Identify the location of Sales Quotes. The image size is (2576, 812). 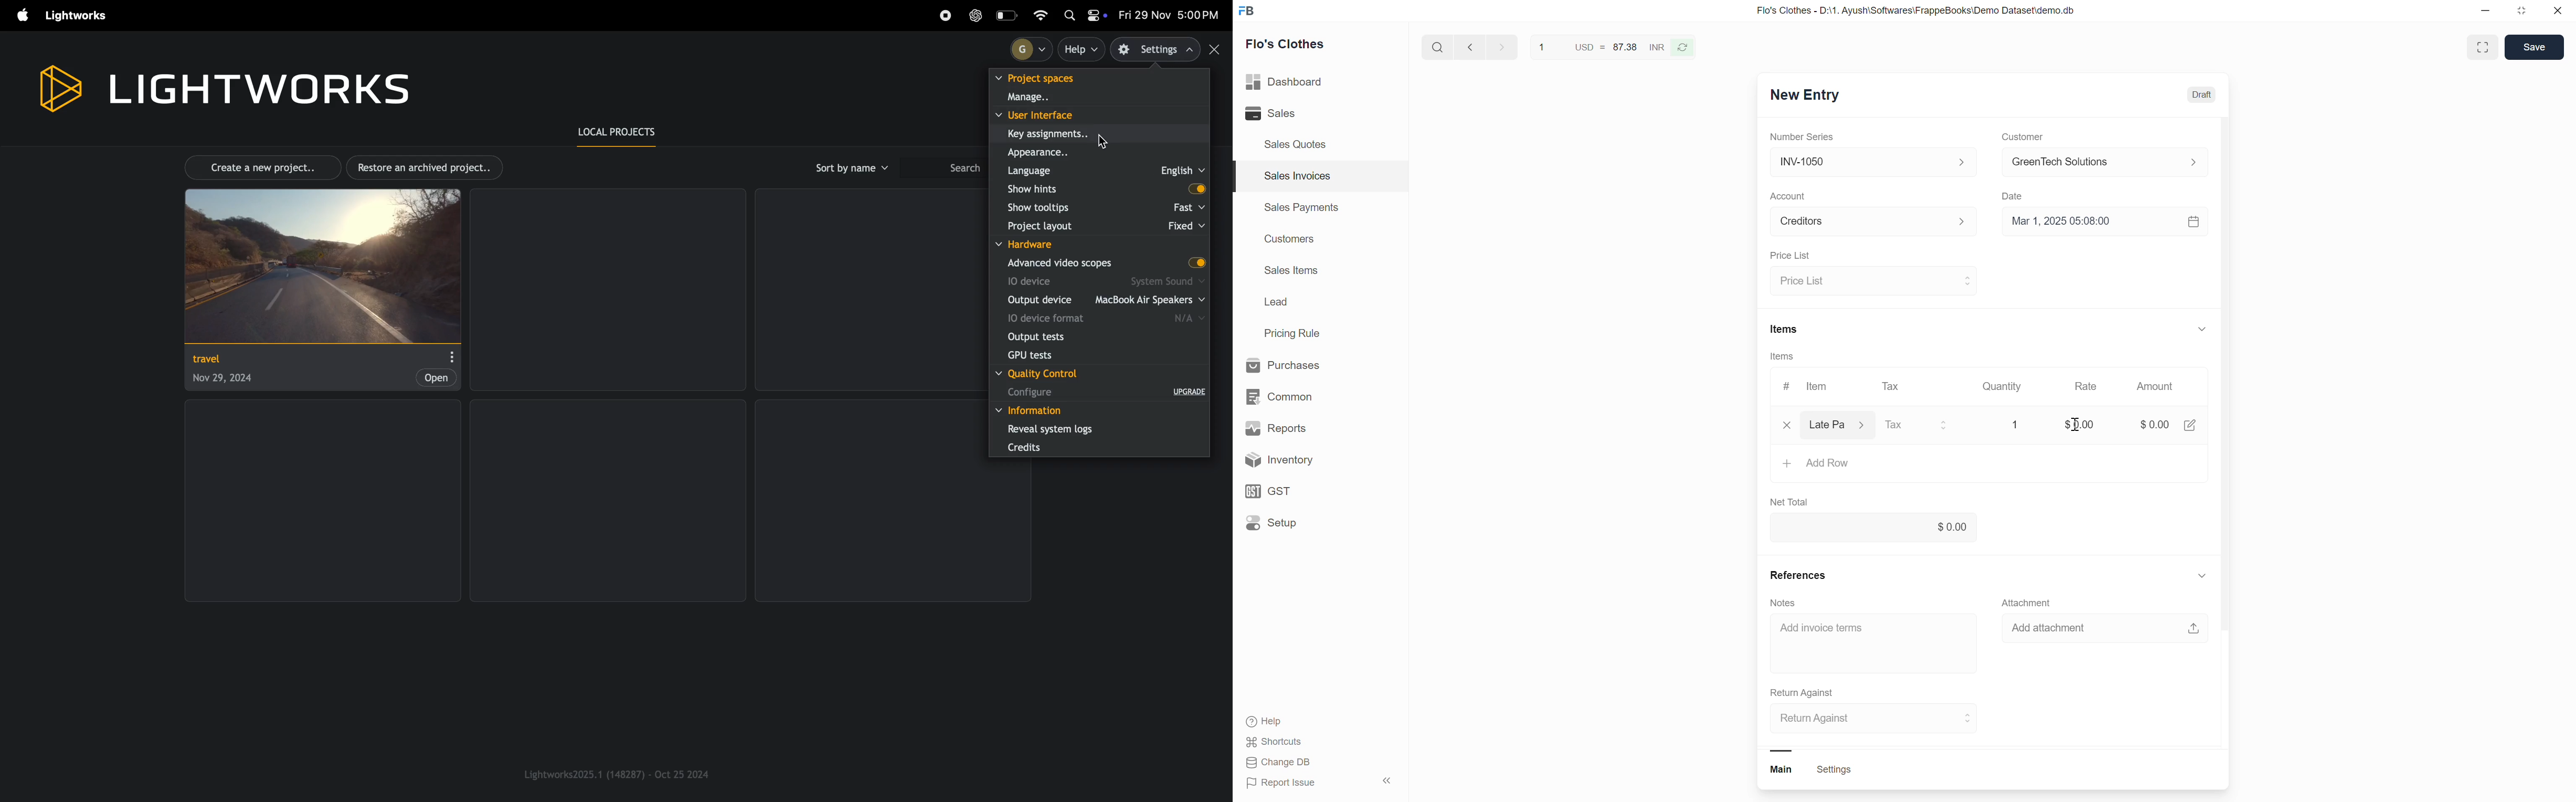
(1295, 144).